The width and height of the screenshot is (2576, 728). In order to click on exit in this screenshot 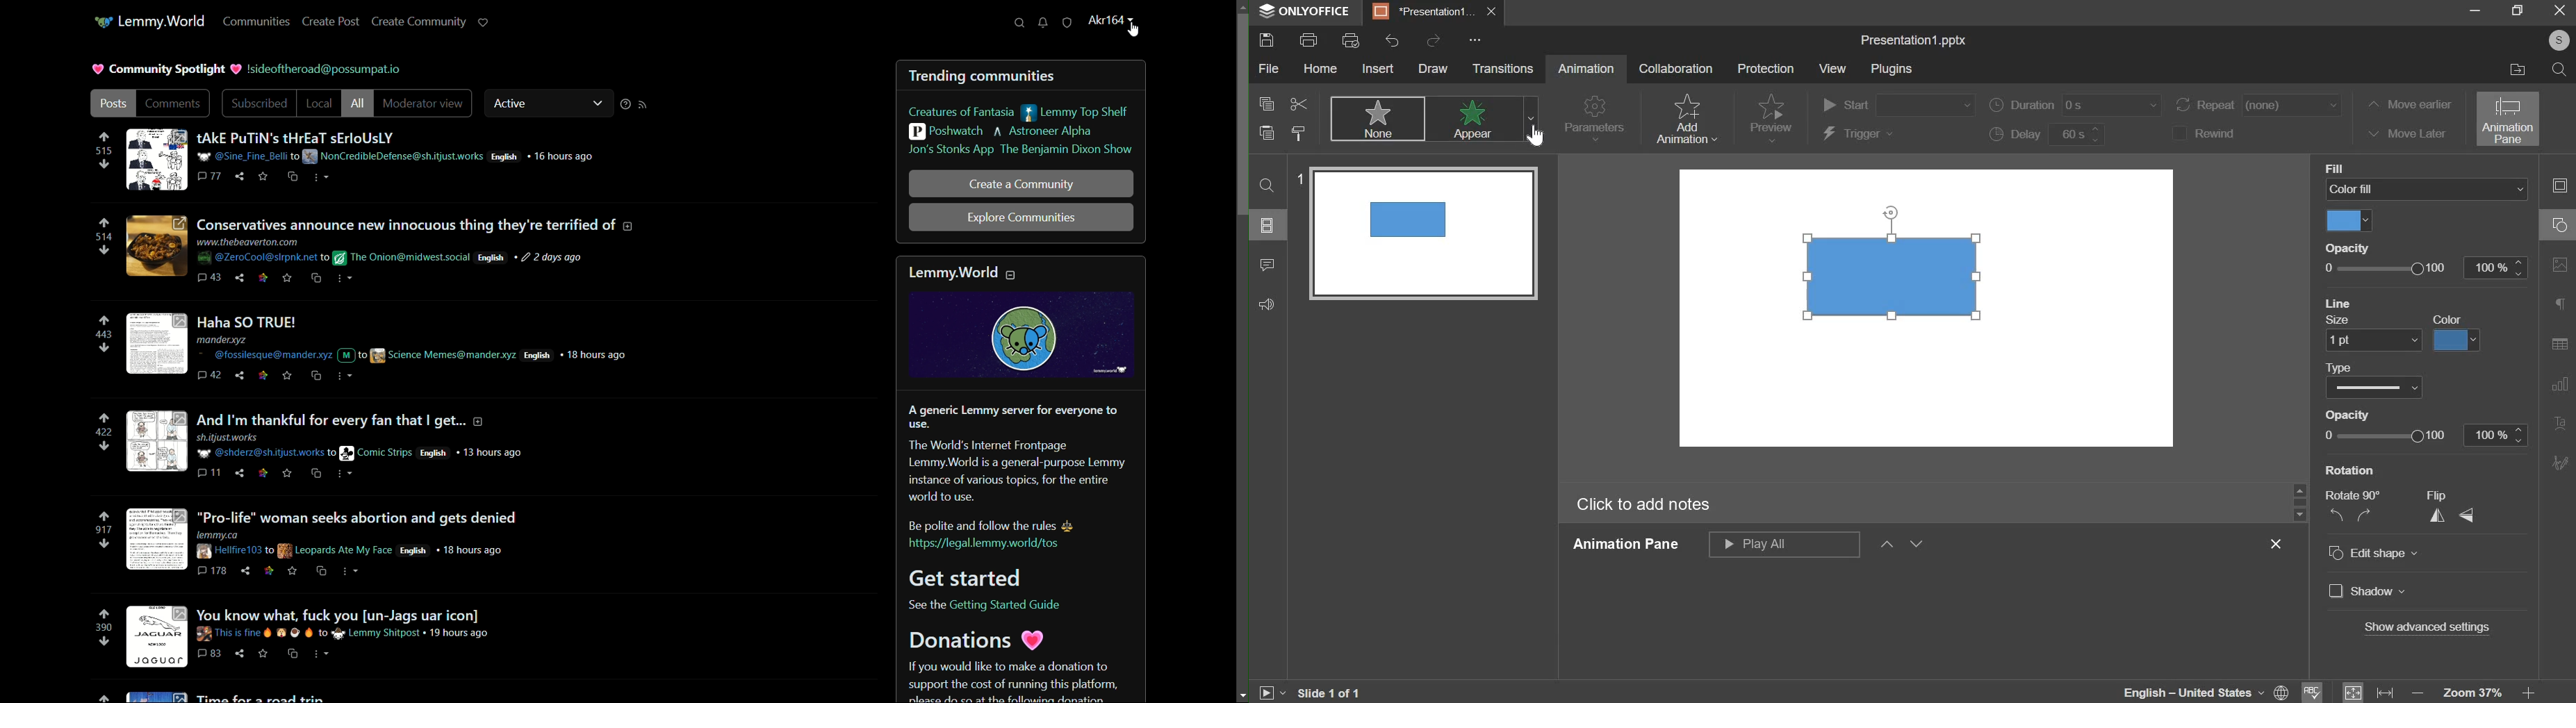, I will do `click(2557, 12)`.